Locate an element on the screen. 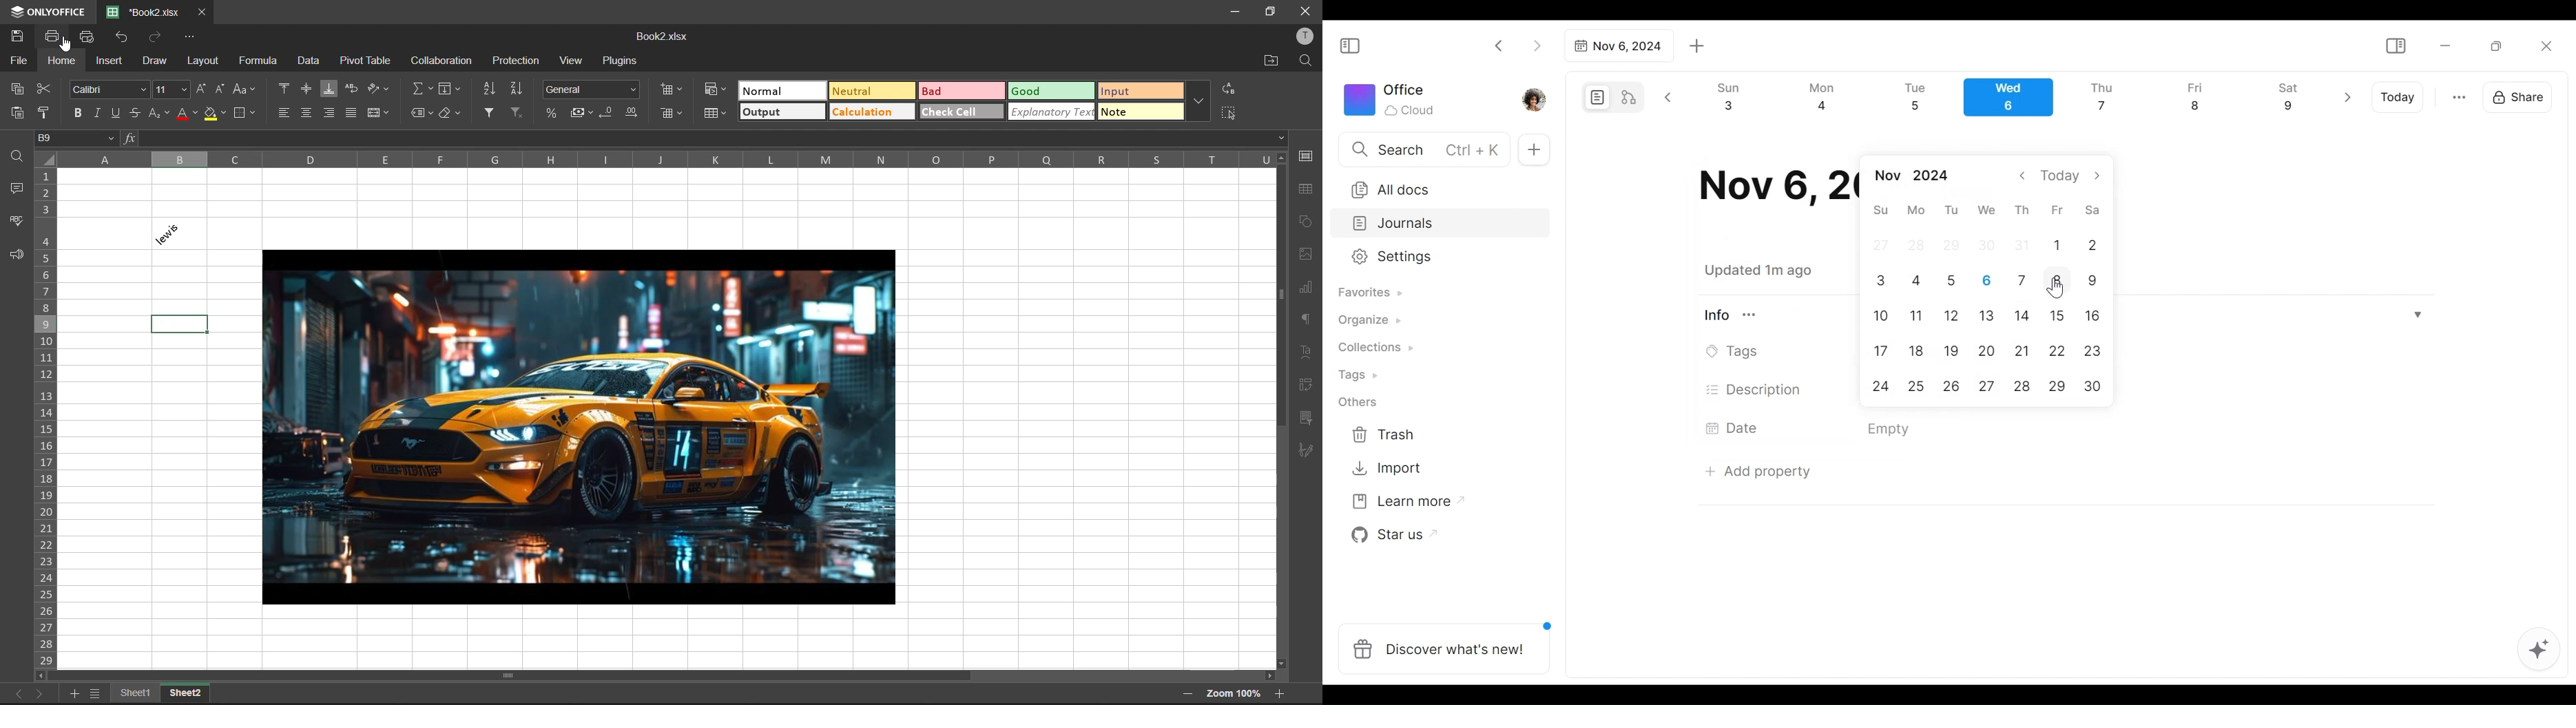 The height and width of the screenshot is (728, 2576). replace is located at coordinates (1229, 89).